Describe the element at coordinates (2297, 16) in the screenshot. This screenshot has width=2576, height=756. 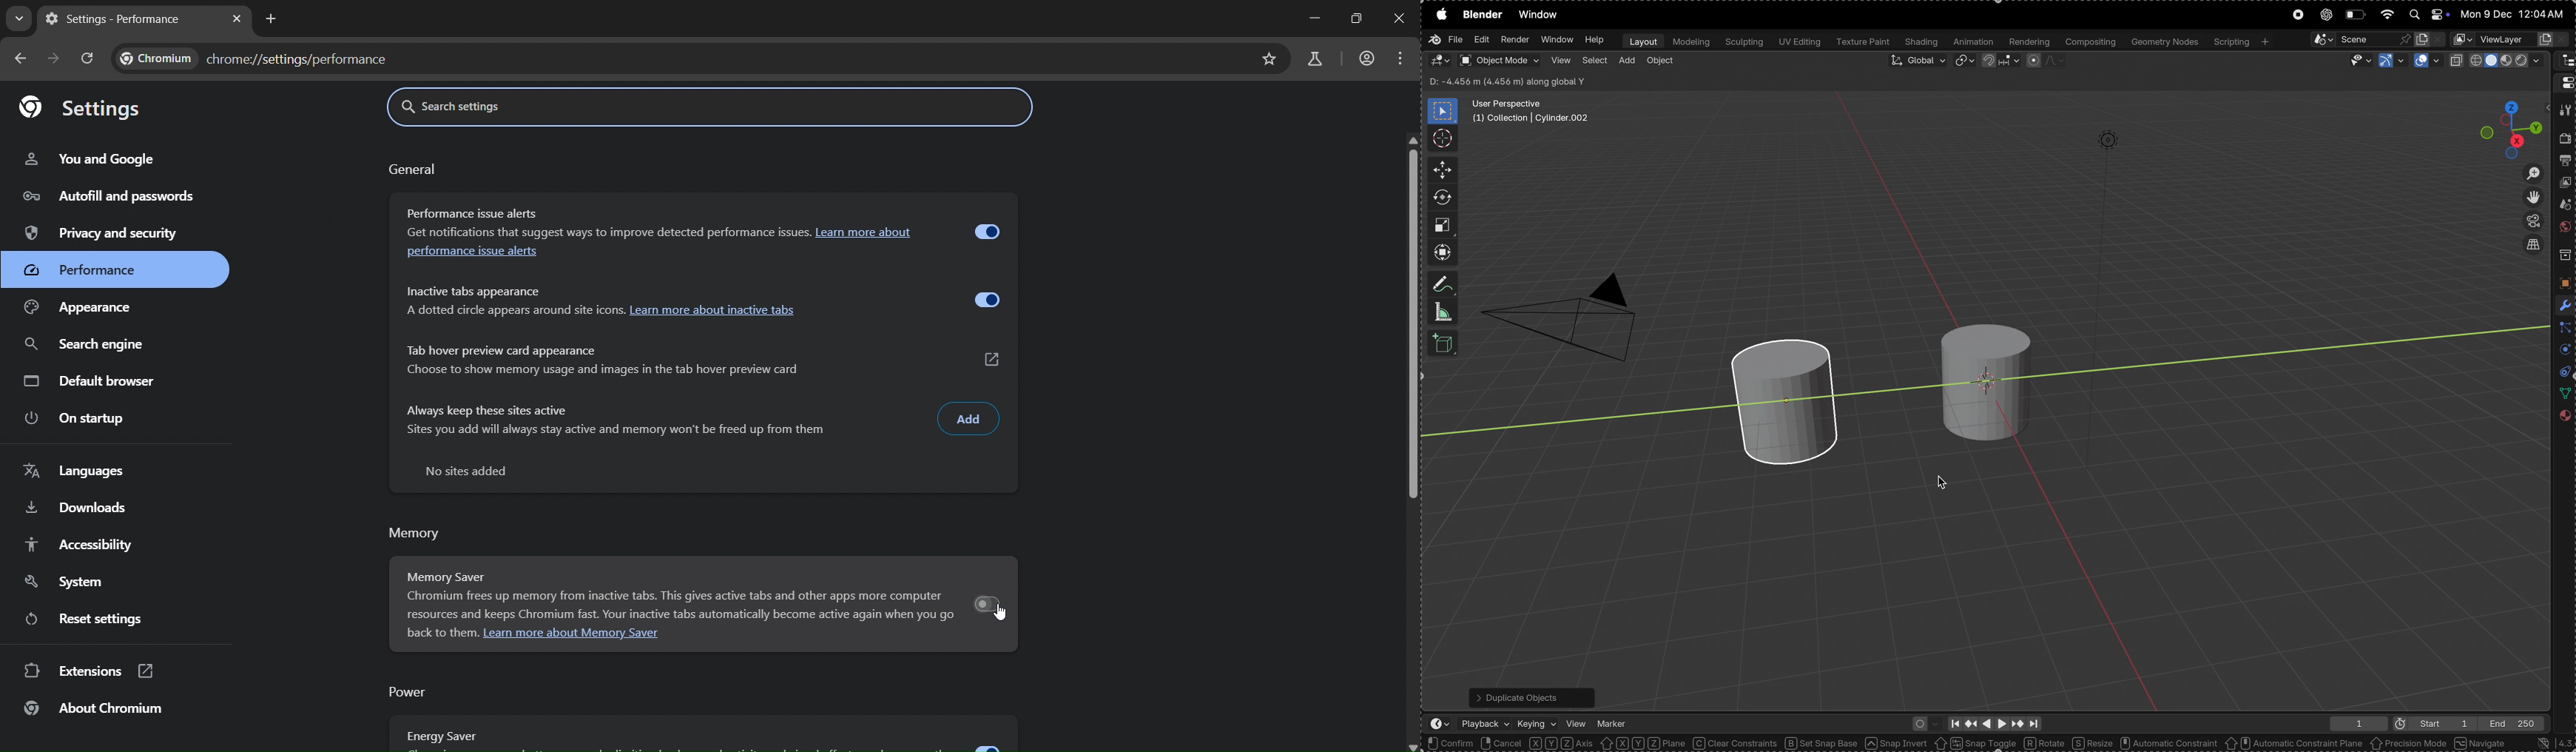
I see `record` at that location.